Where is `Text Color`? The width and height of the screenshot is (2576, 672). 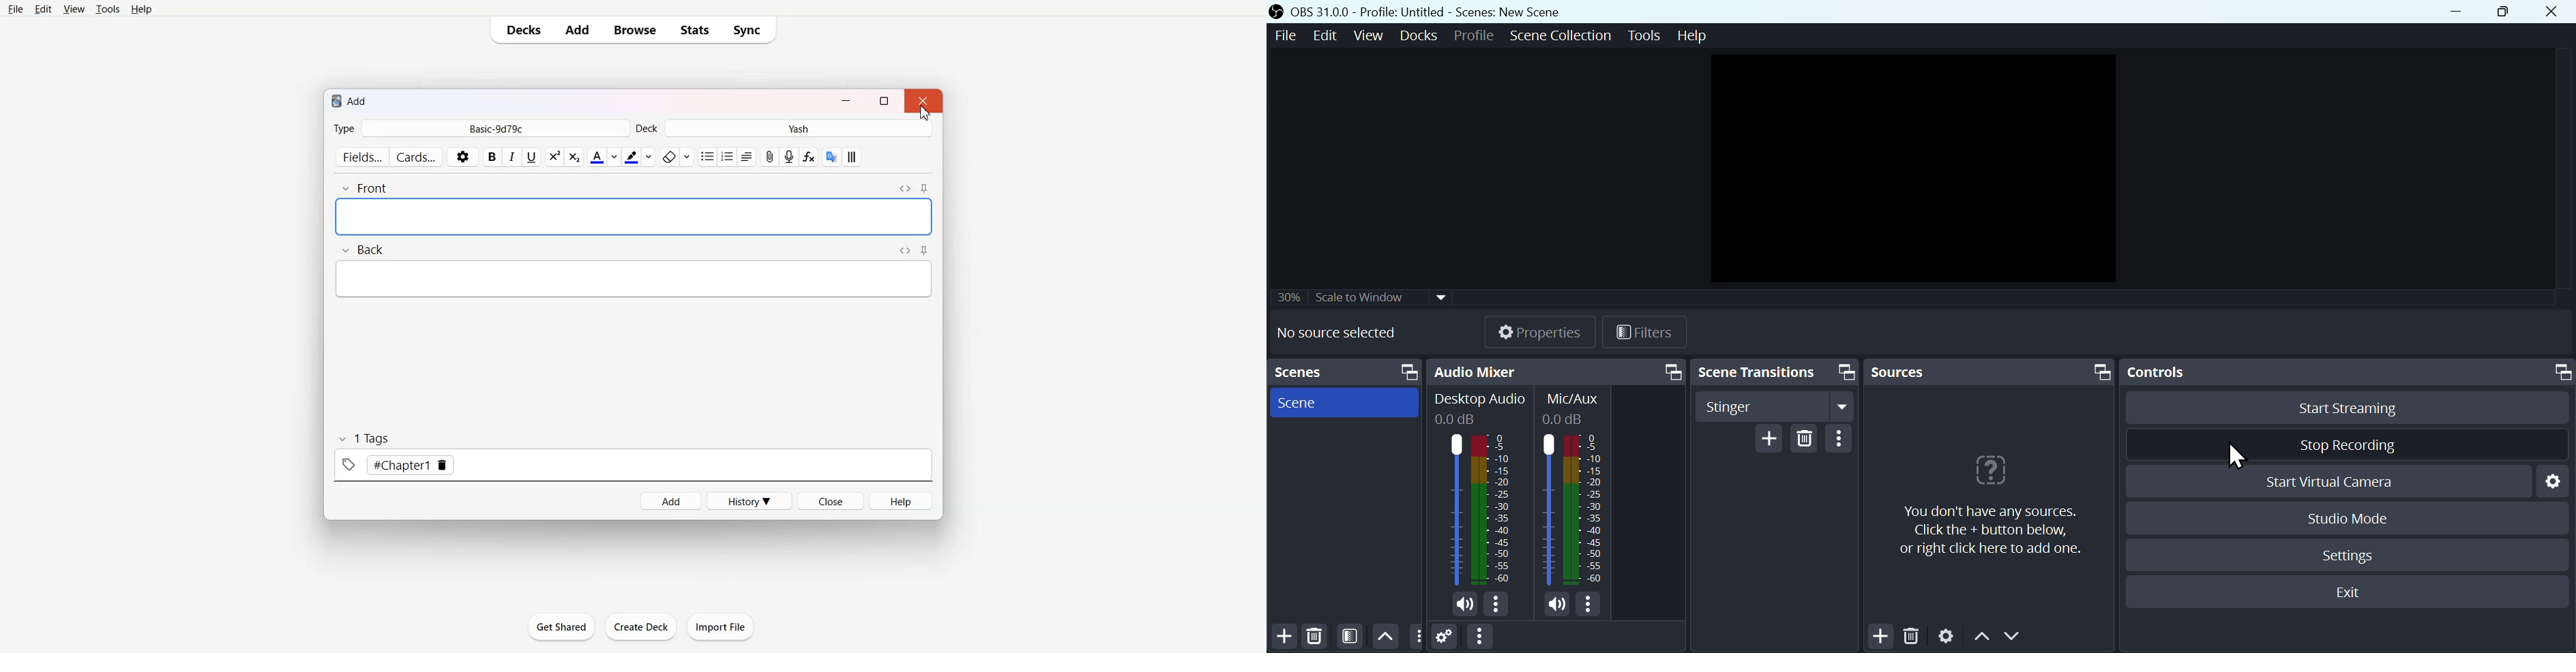 Text Color is located at coordinates (603, 157).